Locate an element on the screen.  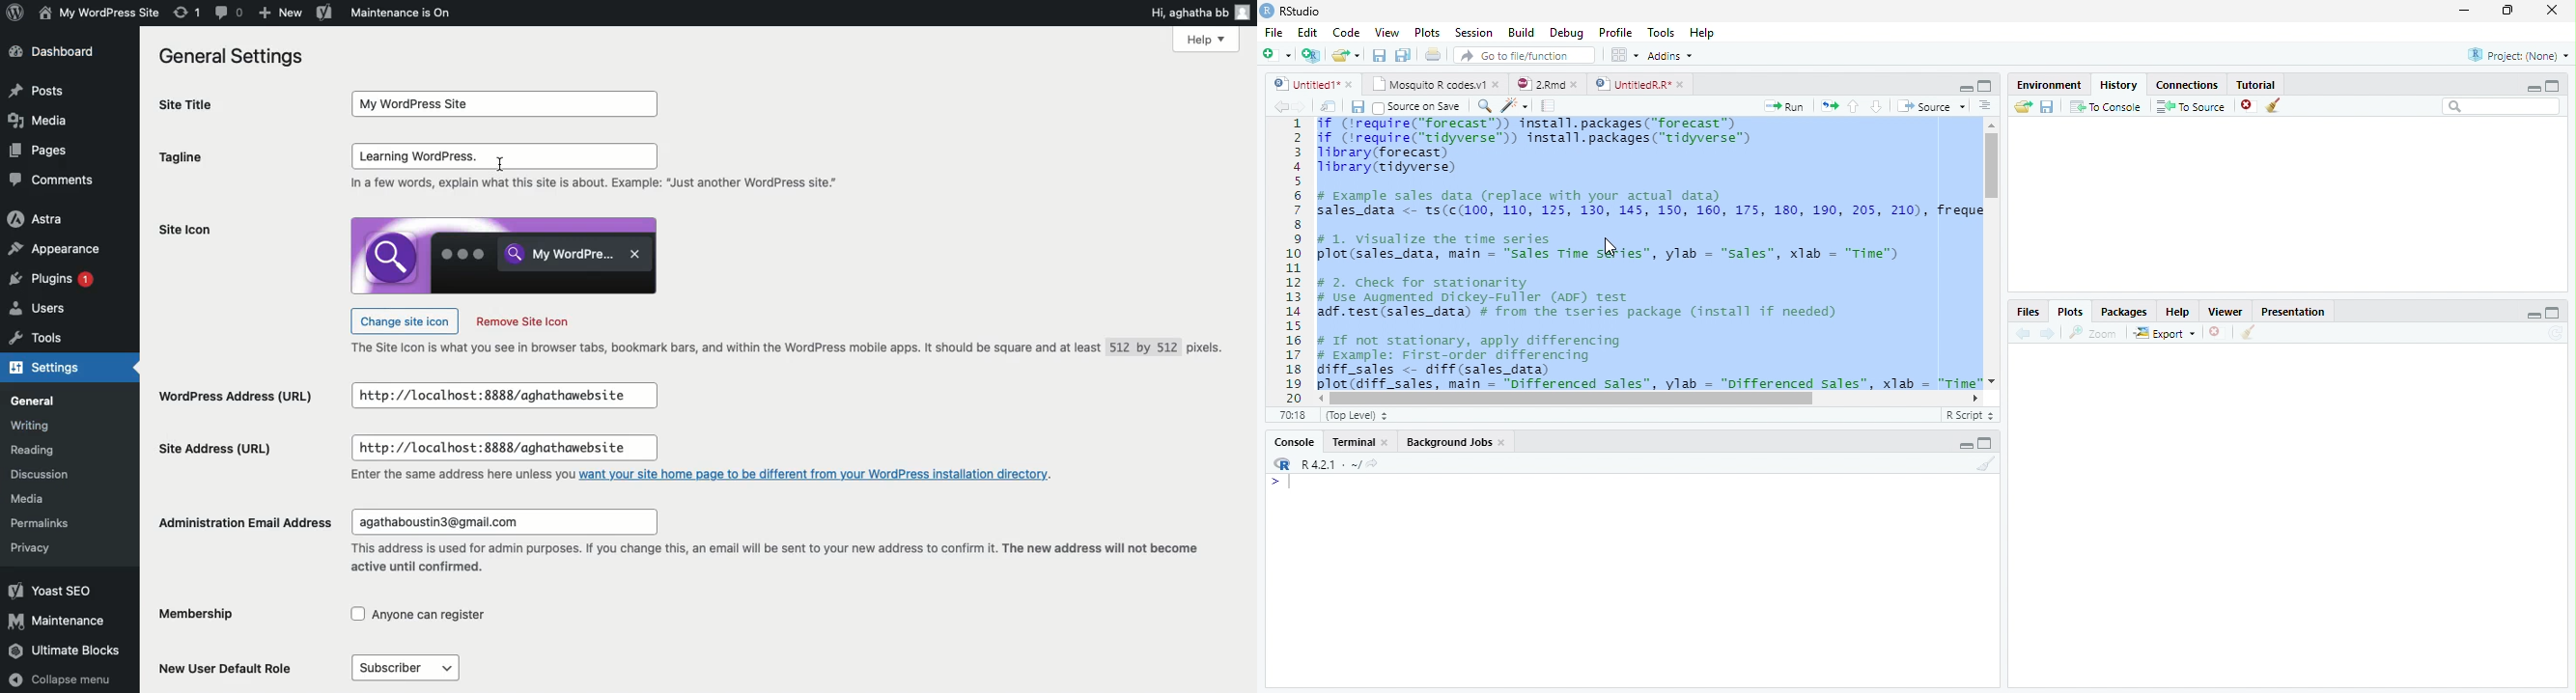
Profile is located at coordinates (1616, 34).